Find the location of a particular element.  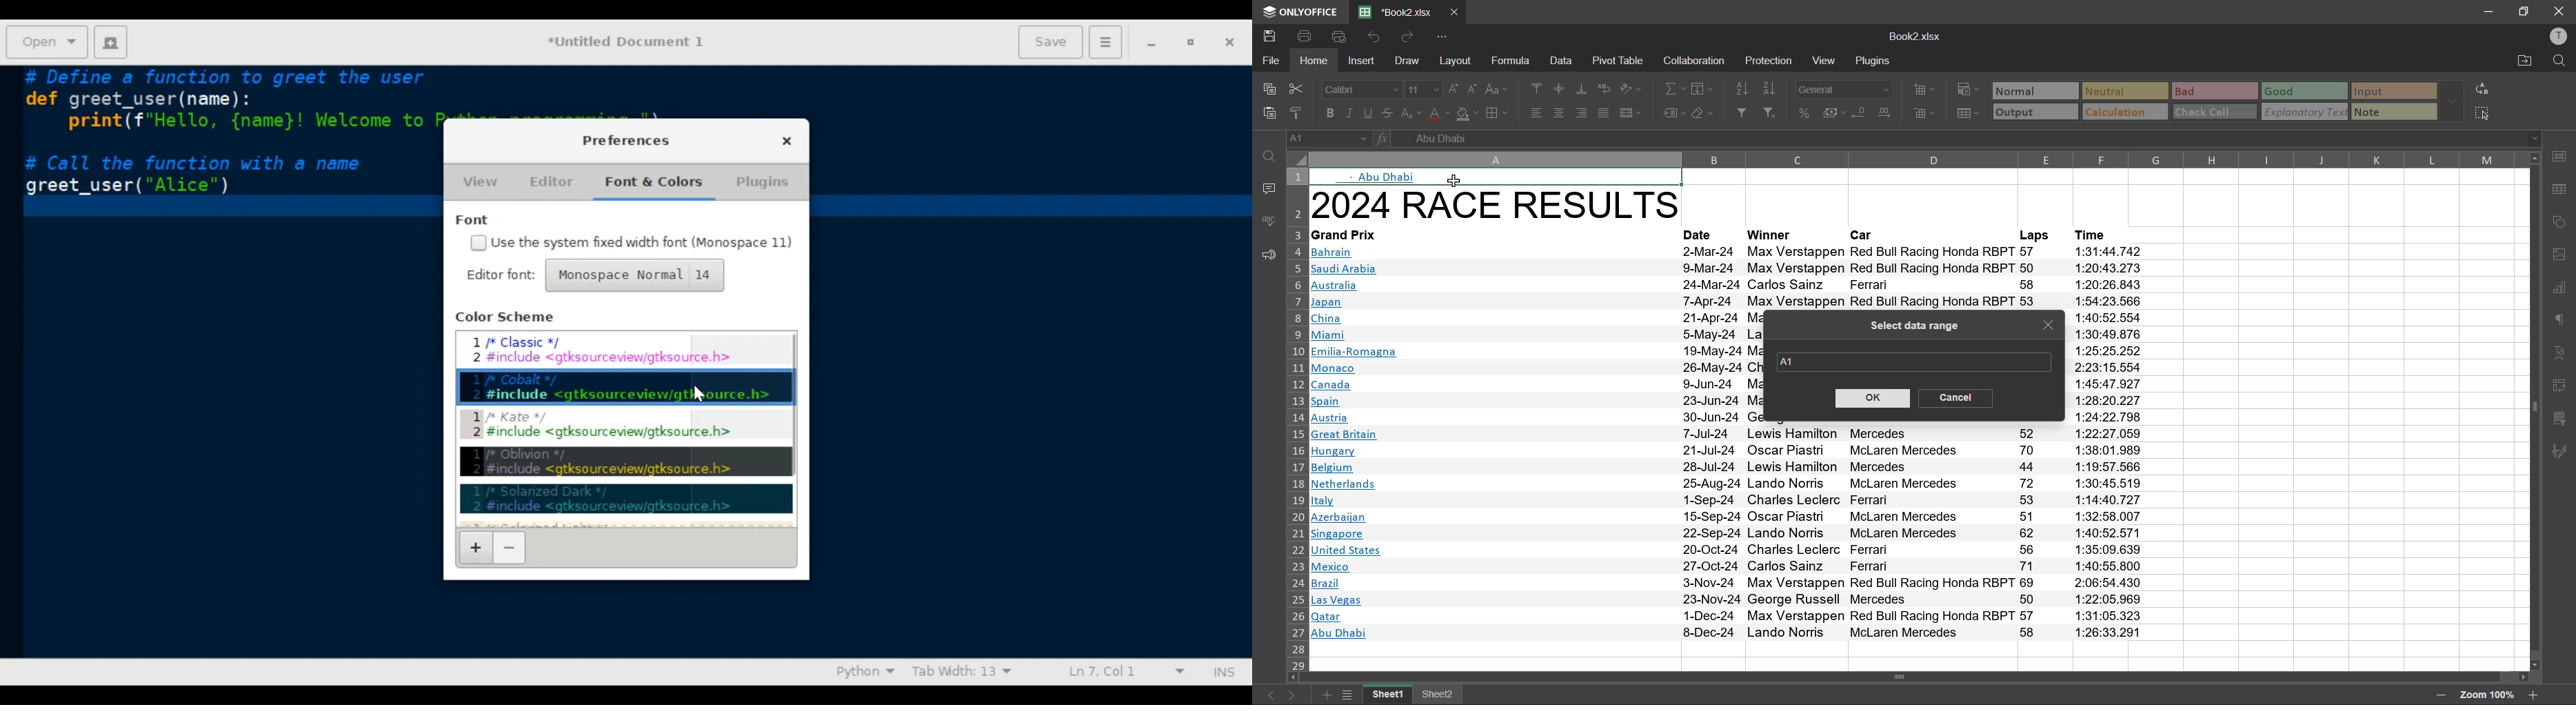

pivot table is located at coordinates (1618, 61).